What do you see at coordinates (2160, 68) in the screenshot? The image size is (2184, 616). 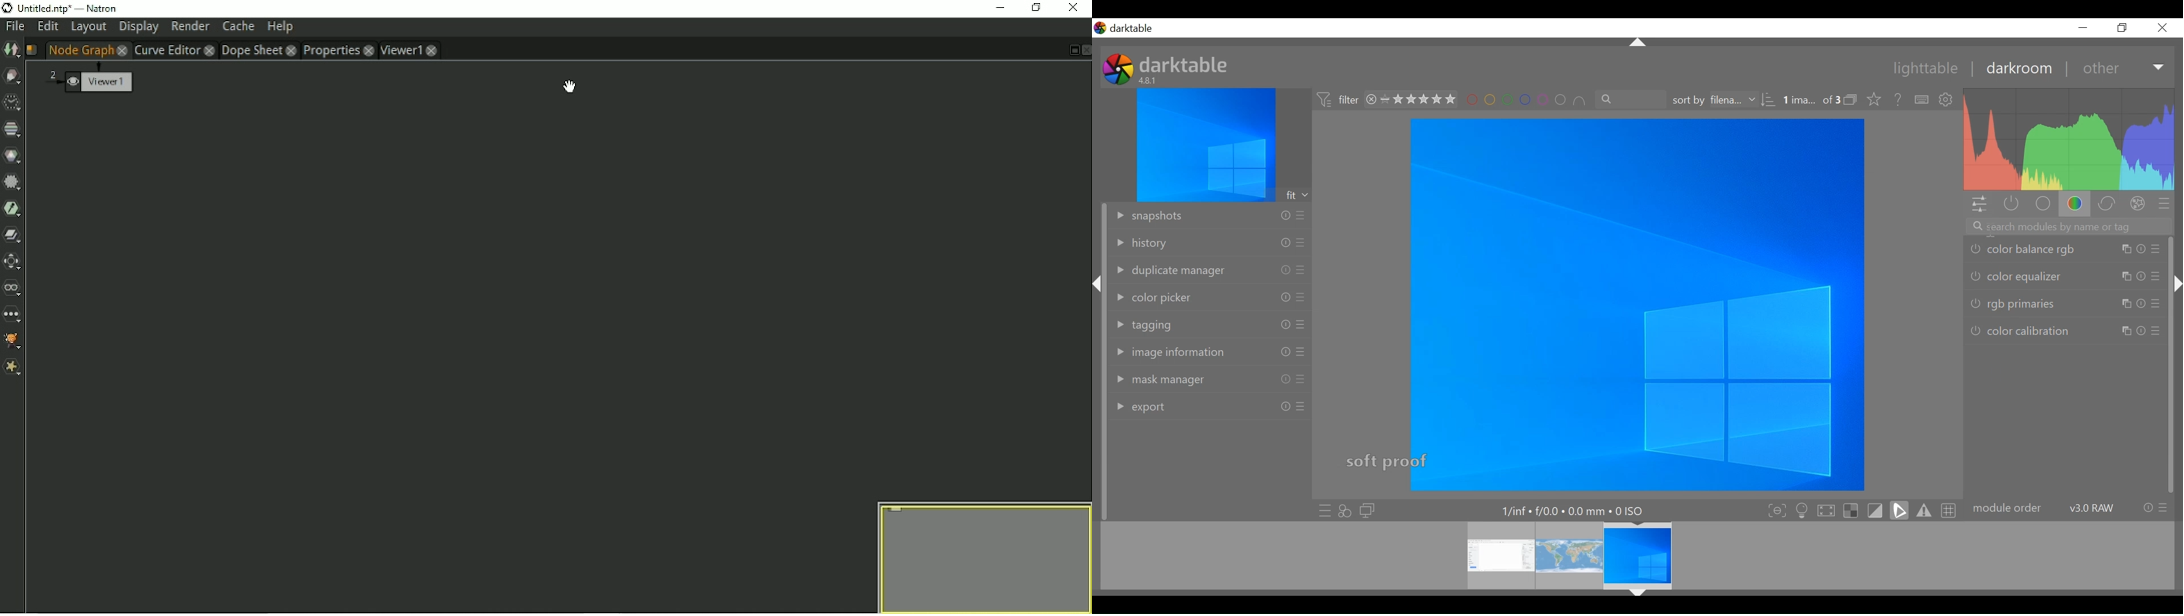 I see `Expand` at bounding box center [2160, 68].